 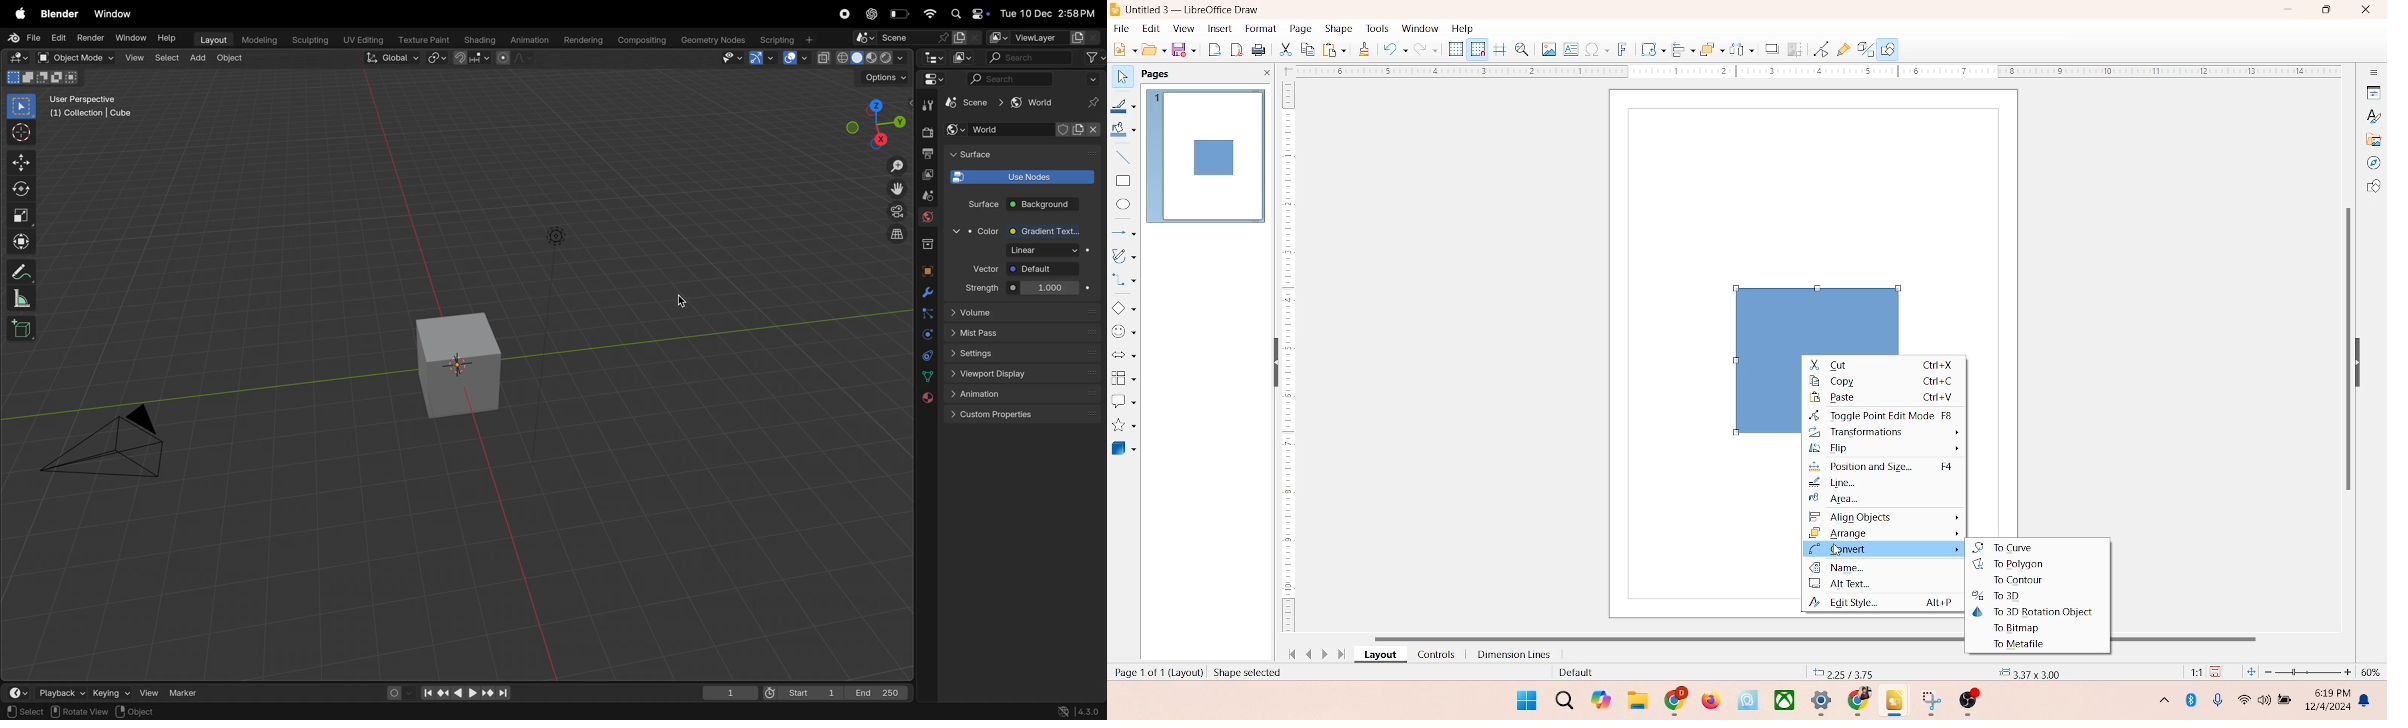 What do you see at coordinates (1238, 49) in the screenshot?
I see `export directly as PDF` at bounding box center [1238, 49].